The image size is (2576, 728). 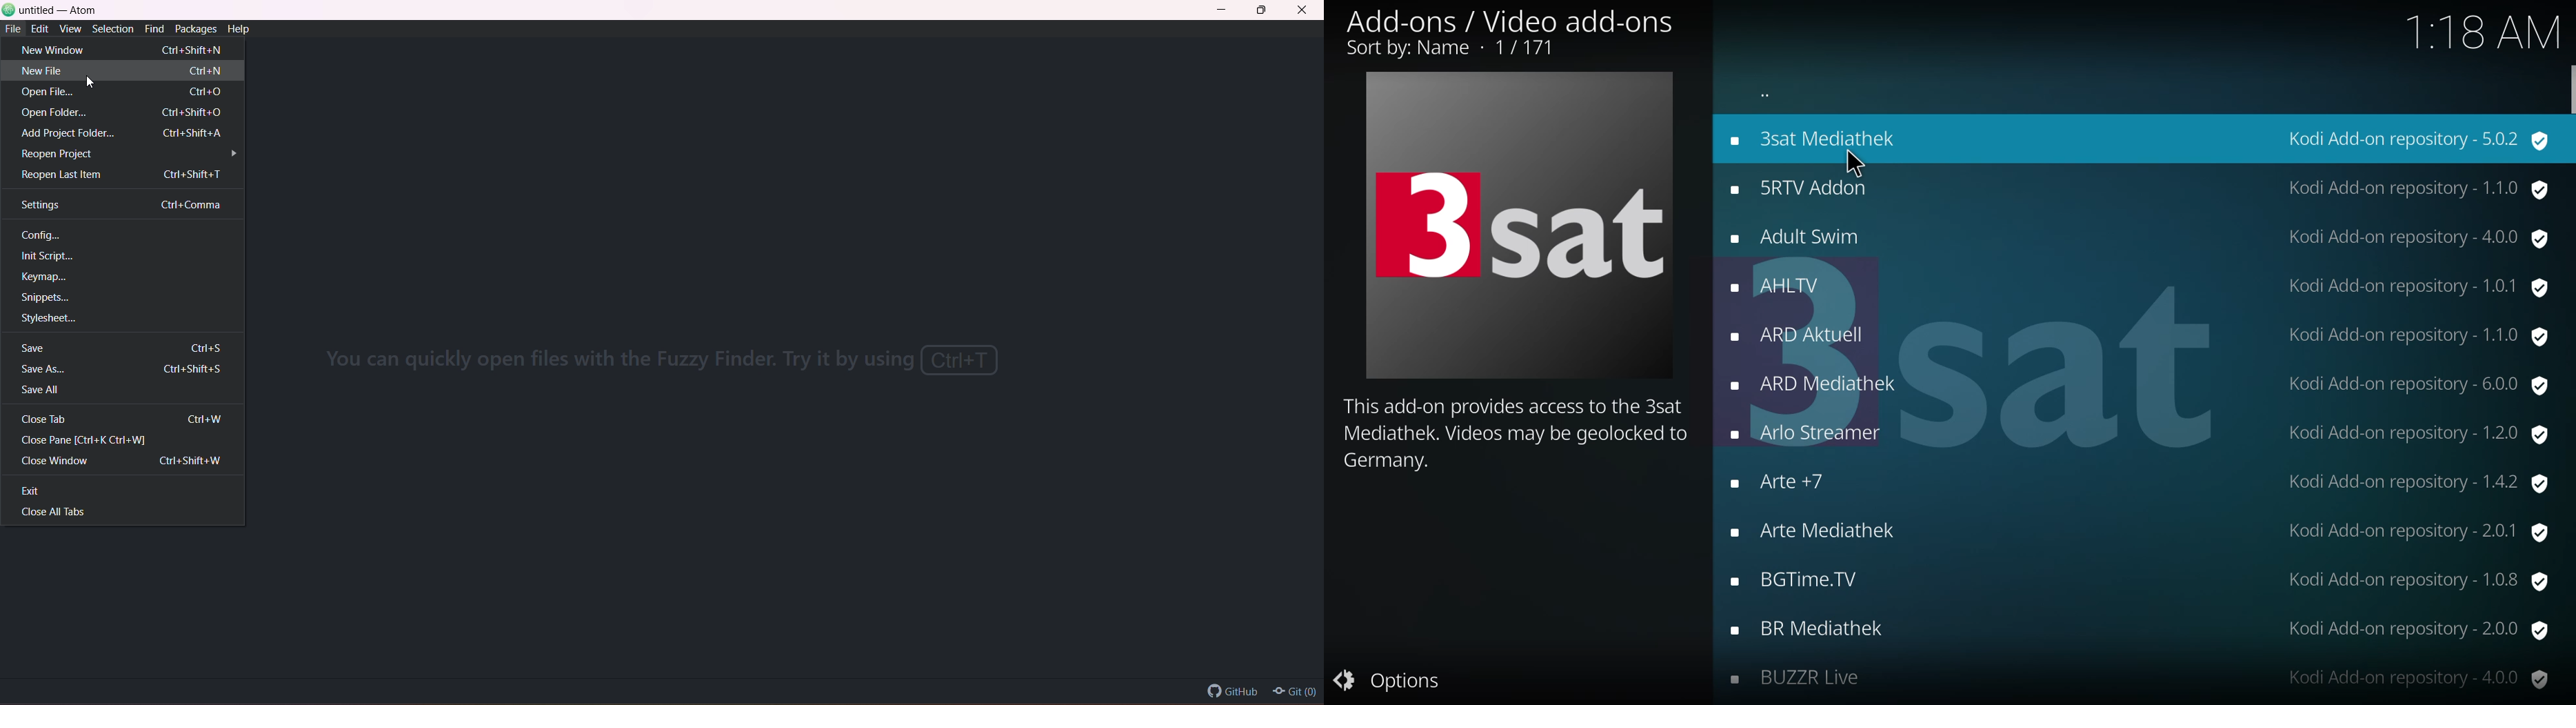 What do you see at coordinates (1451, 50) in the screenshot?
I see `sort` at bounding box center [1451, 50].